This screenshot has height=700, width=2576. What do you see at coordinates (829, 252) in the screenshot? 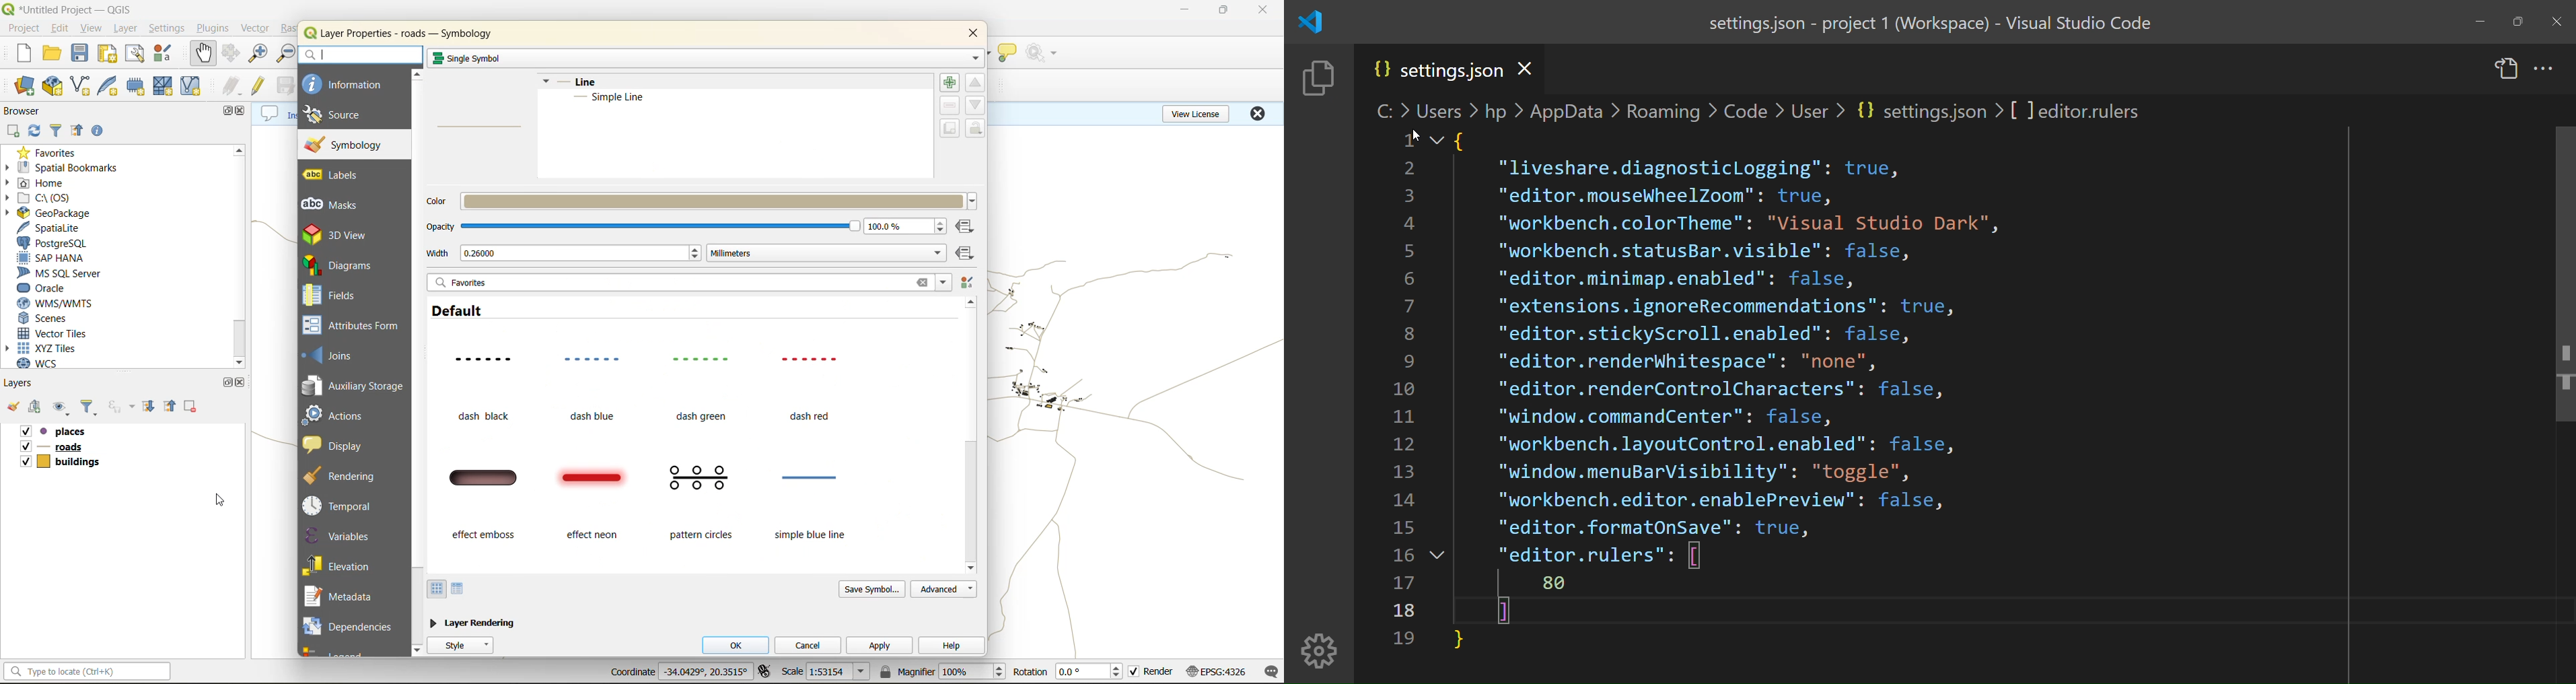
I see `millimeters` at bounding box center [829, 252].